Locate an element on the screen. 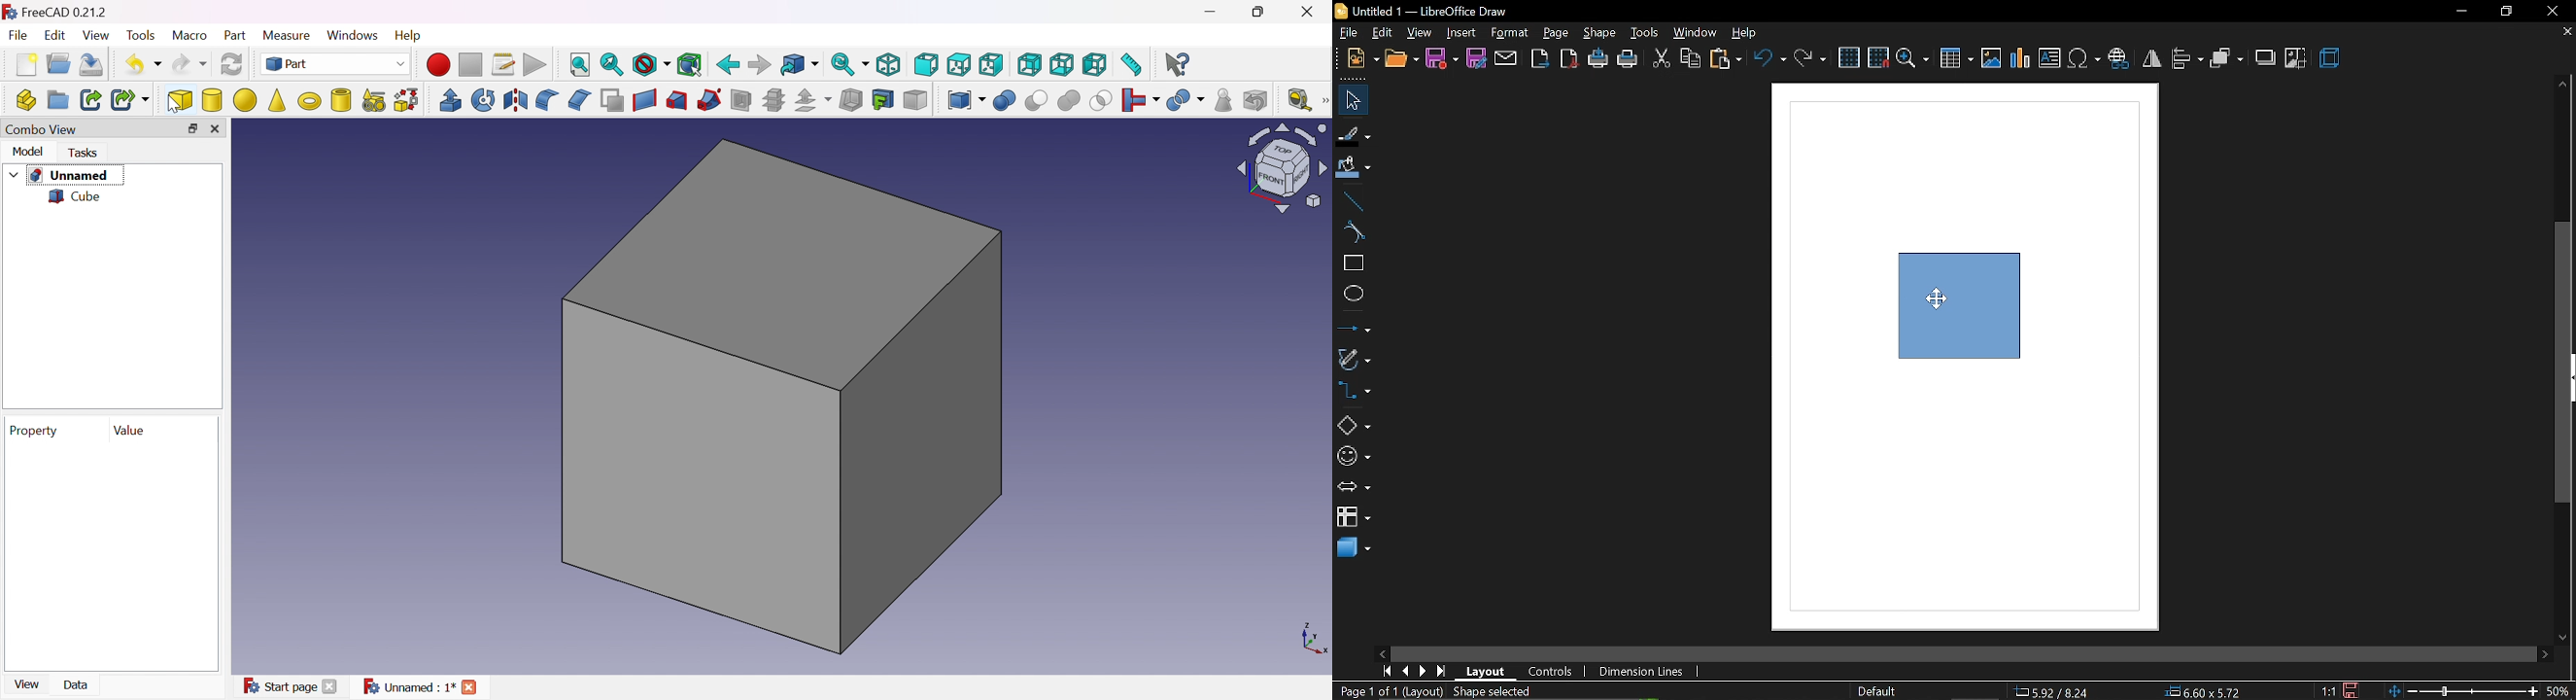 Image resolution: width=2576 pixels, height=700 pixels. FreeCAD 0.21.2 is located at coordinates (55, 10).